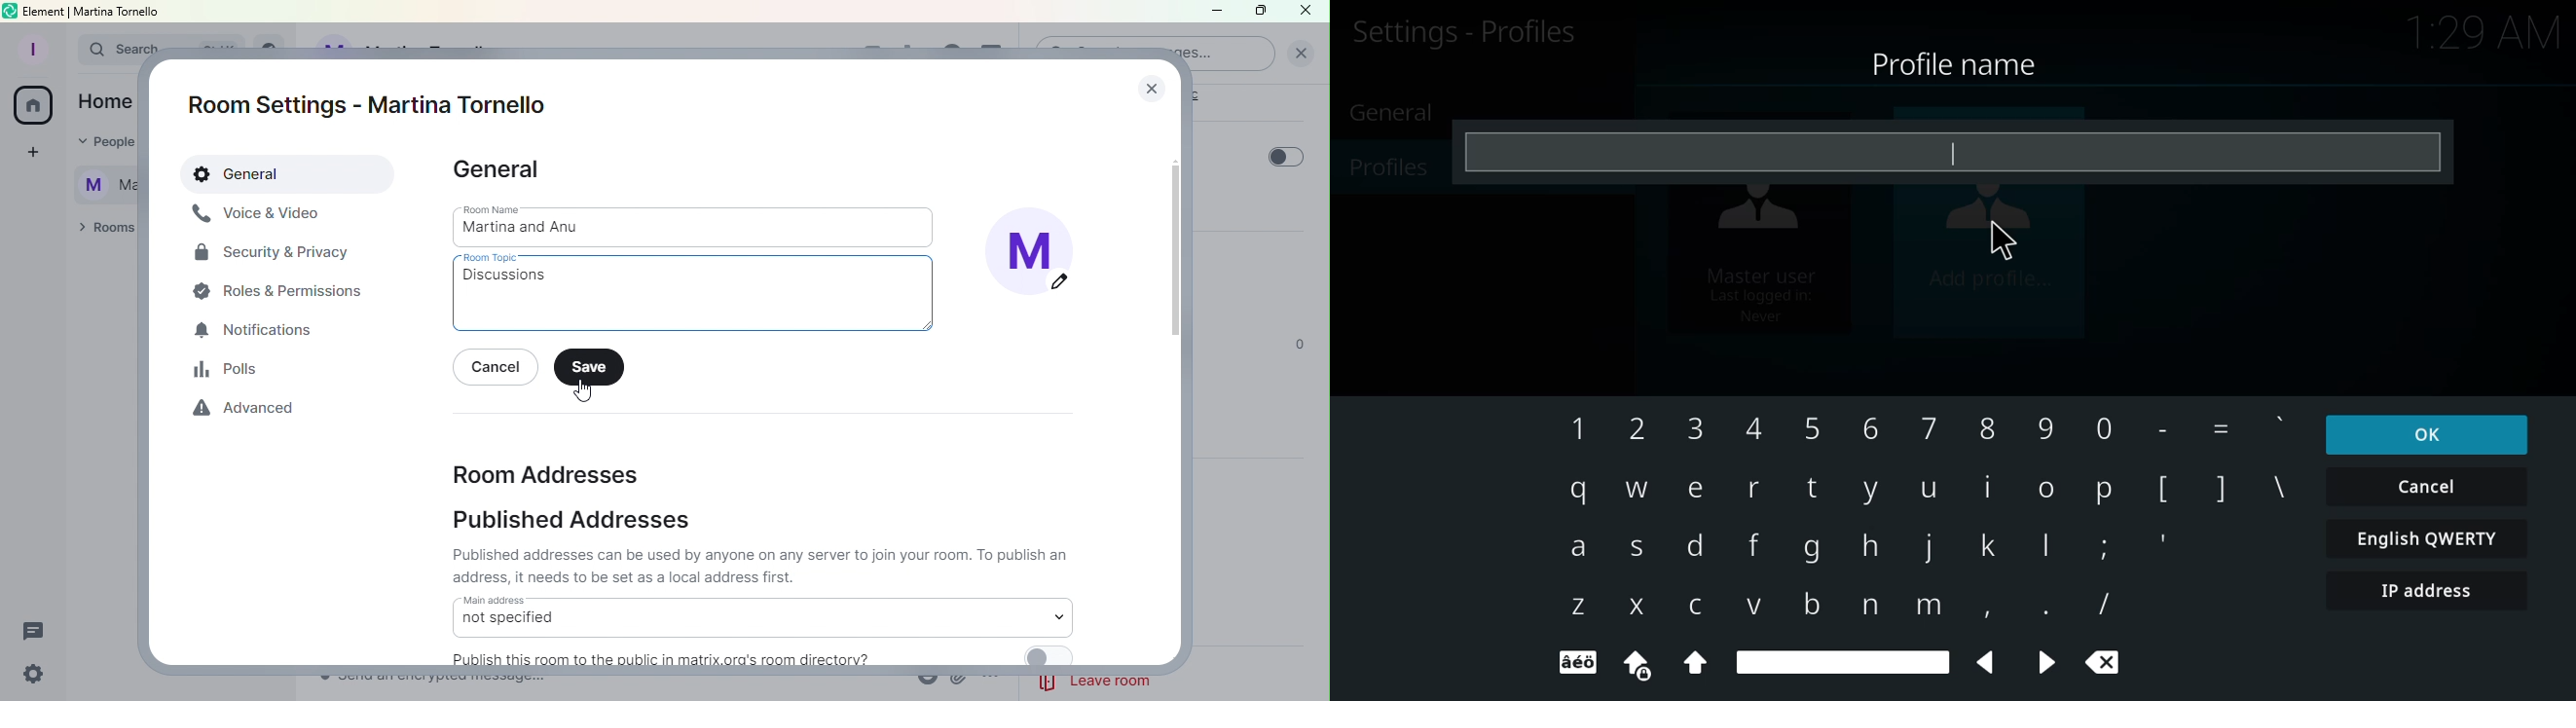  Describe the element at coordinates (1877, 429) in the screenshot. I see `6` at that location.